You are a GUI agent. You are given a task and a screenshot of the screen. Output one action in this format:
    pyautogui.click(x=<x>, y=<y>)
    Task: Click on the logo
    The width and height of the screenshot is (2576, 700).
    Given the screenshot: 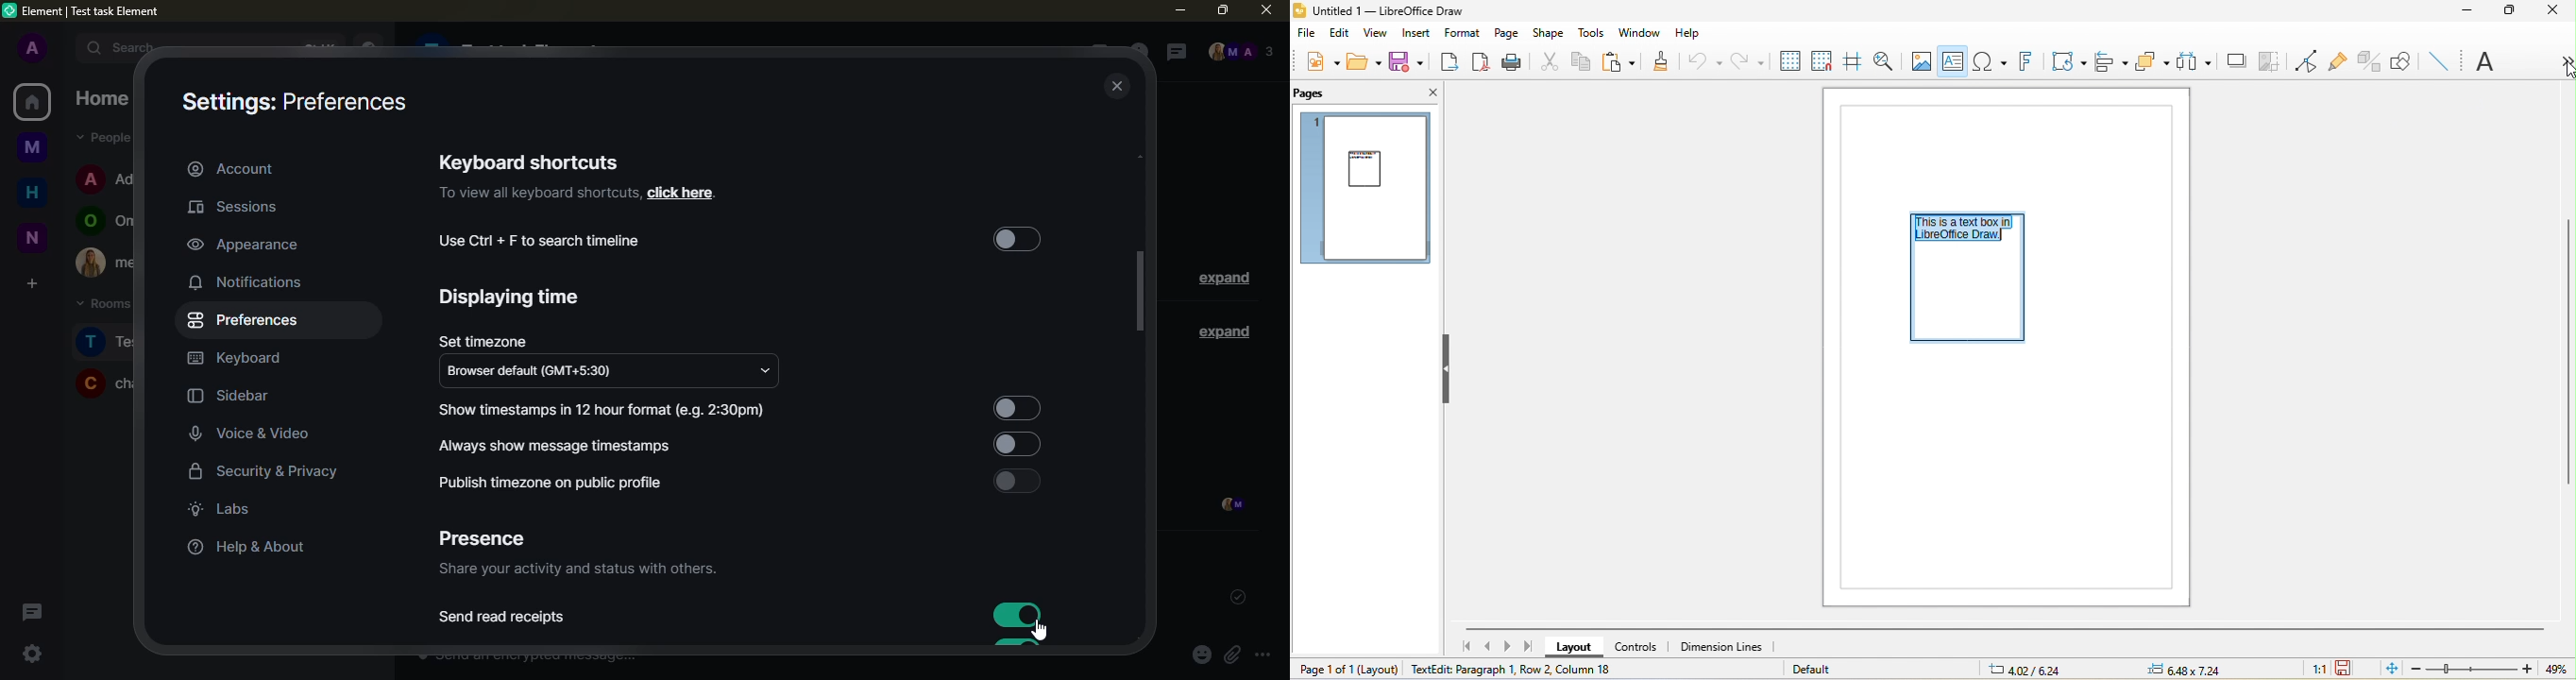 What is the action you would take?
    pyautogui.click(x=10, y=10)
    